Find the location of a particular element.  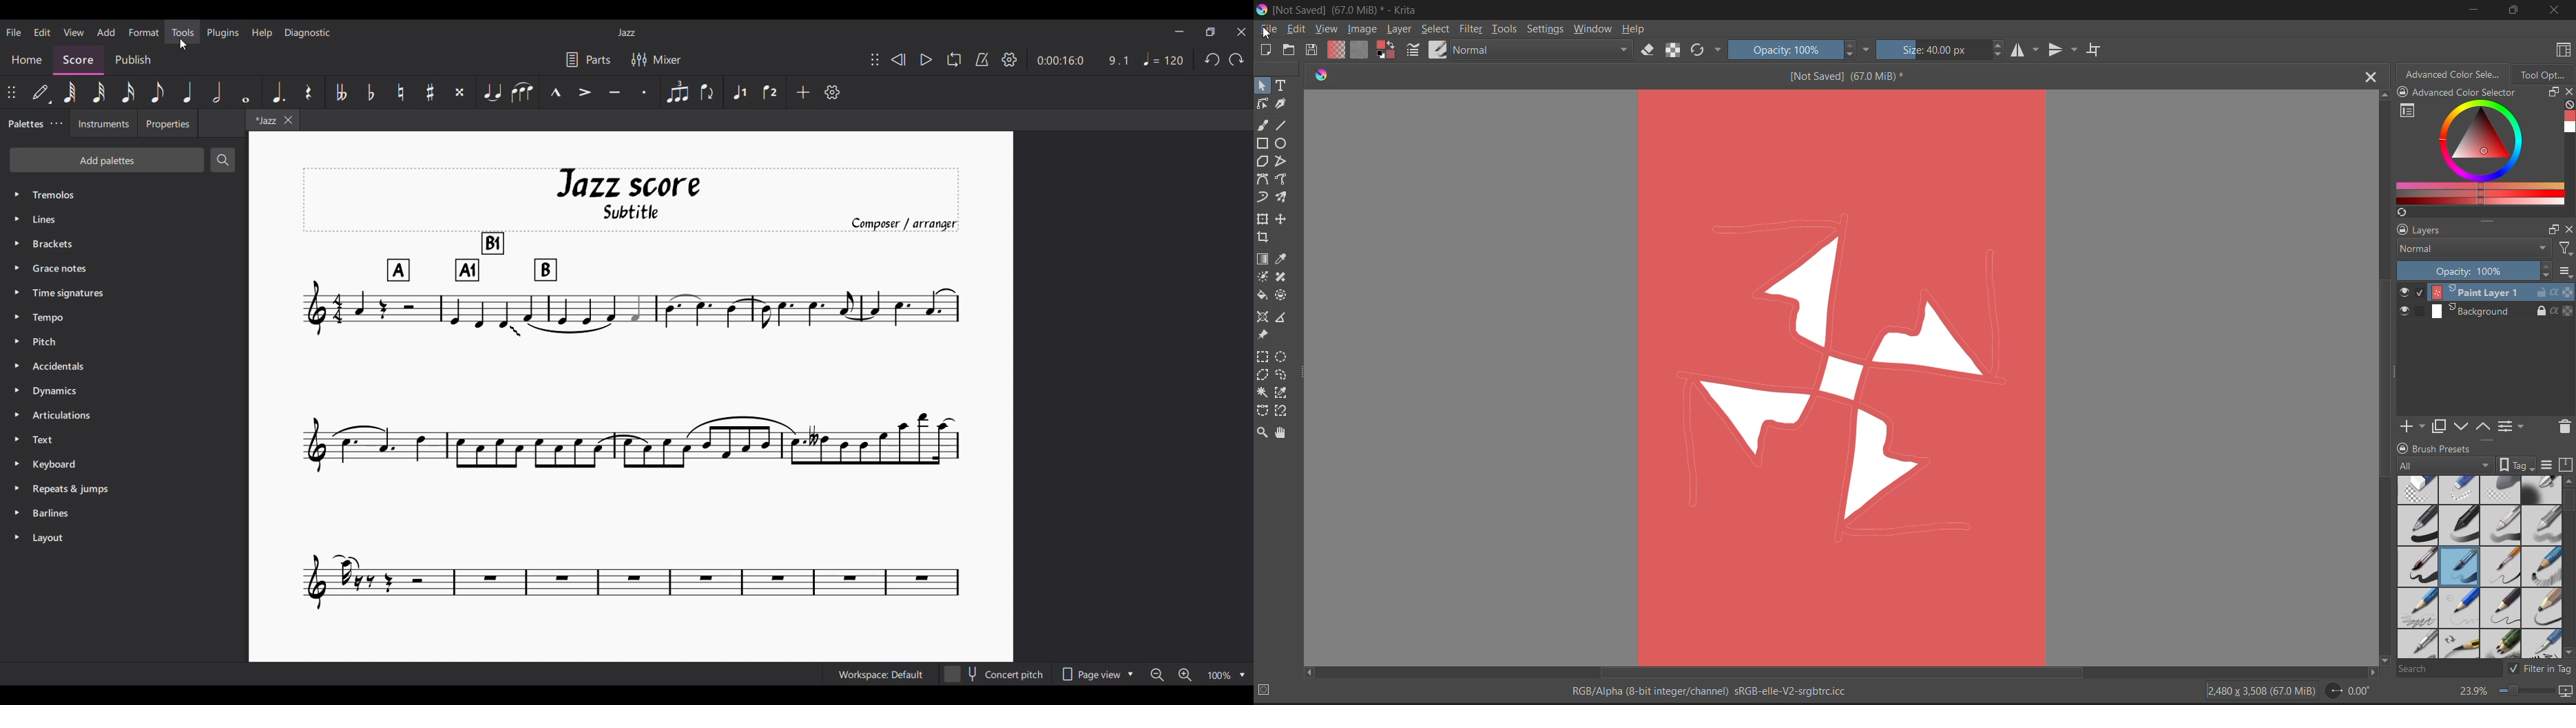

create is located at coordinates (1263, 50).